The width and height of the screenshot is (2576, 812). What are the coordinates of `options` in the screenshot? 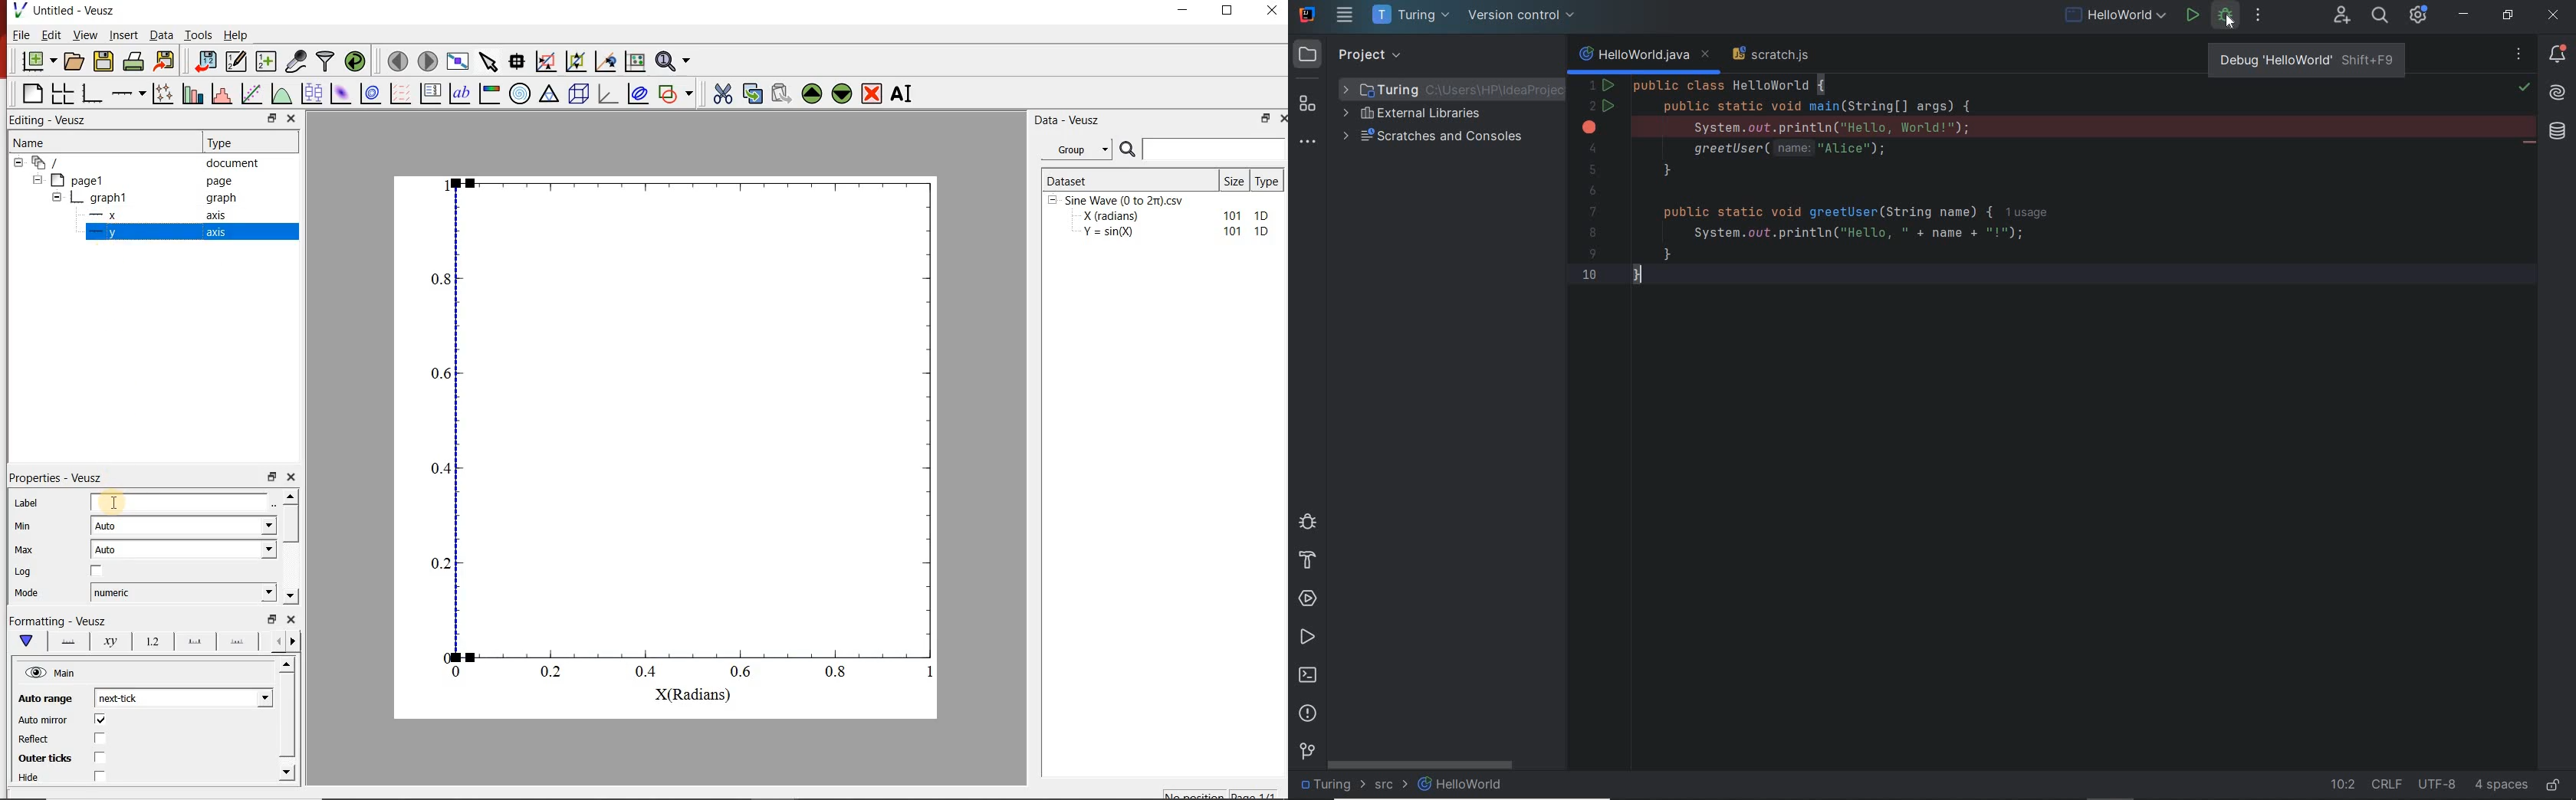 It's located at (65, 640).